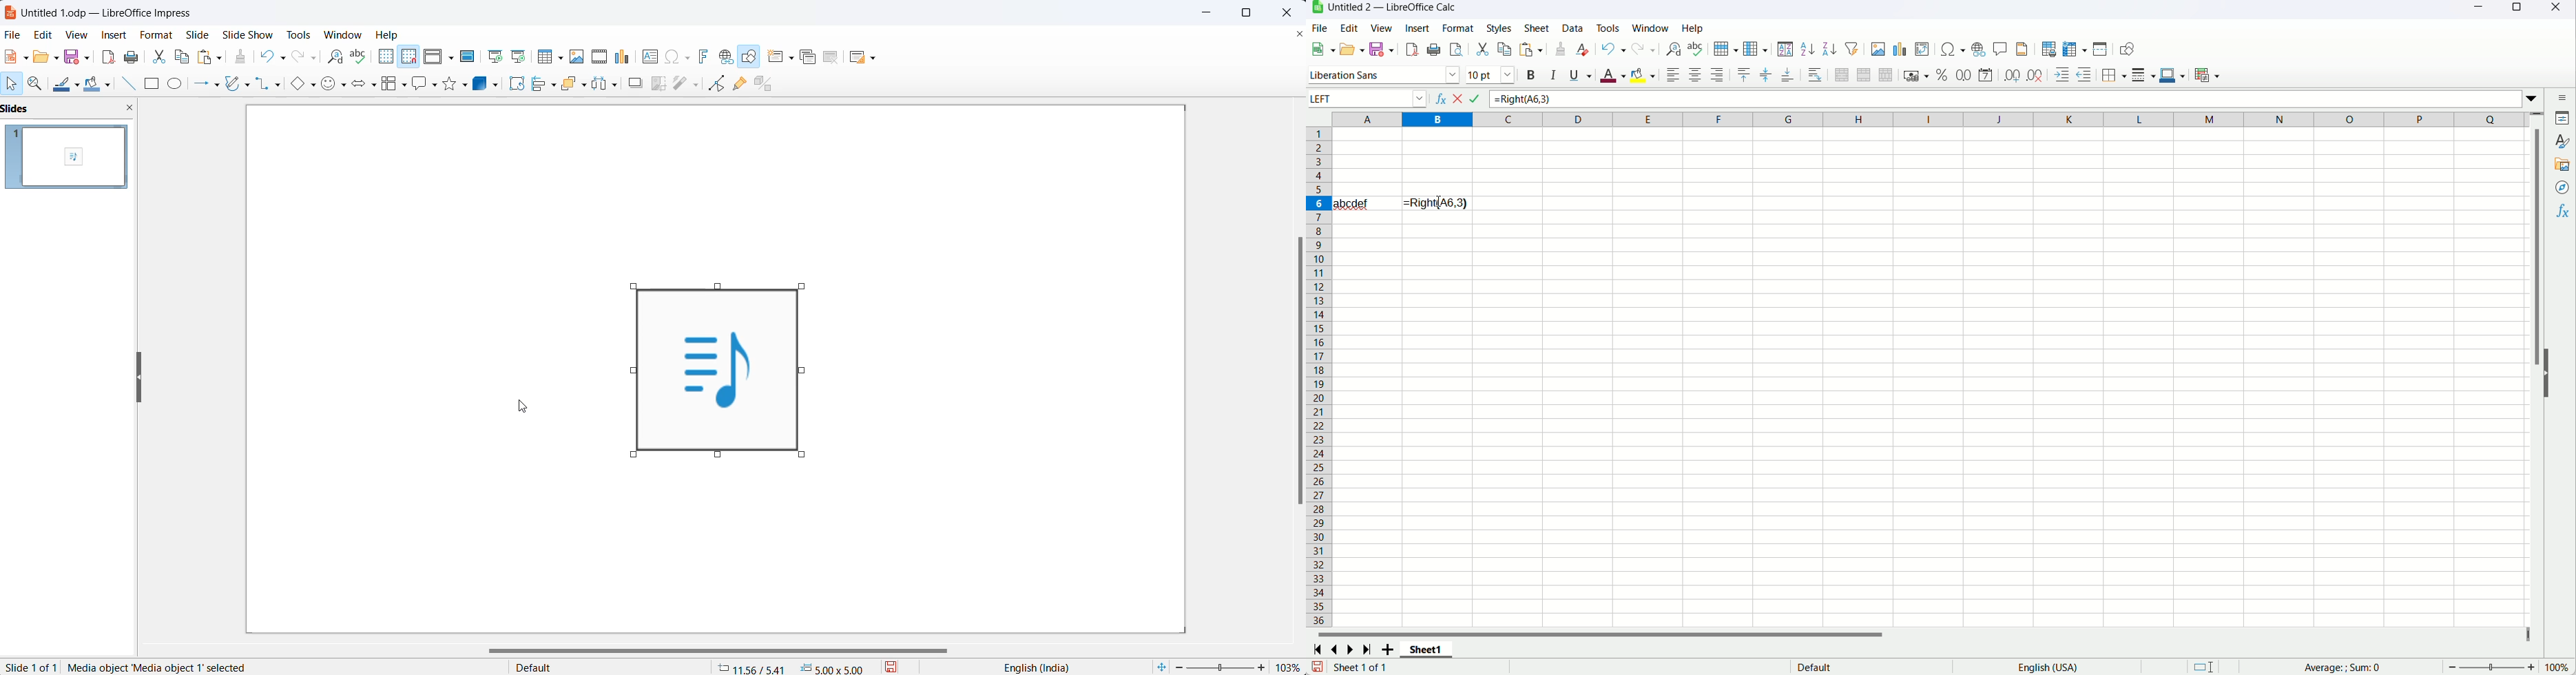  I want to click on insert hyperlink, so click(1978, 49).